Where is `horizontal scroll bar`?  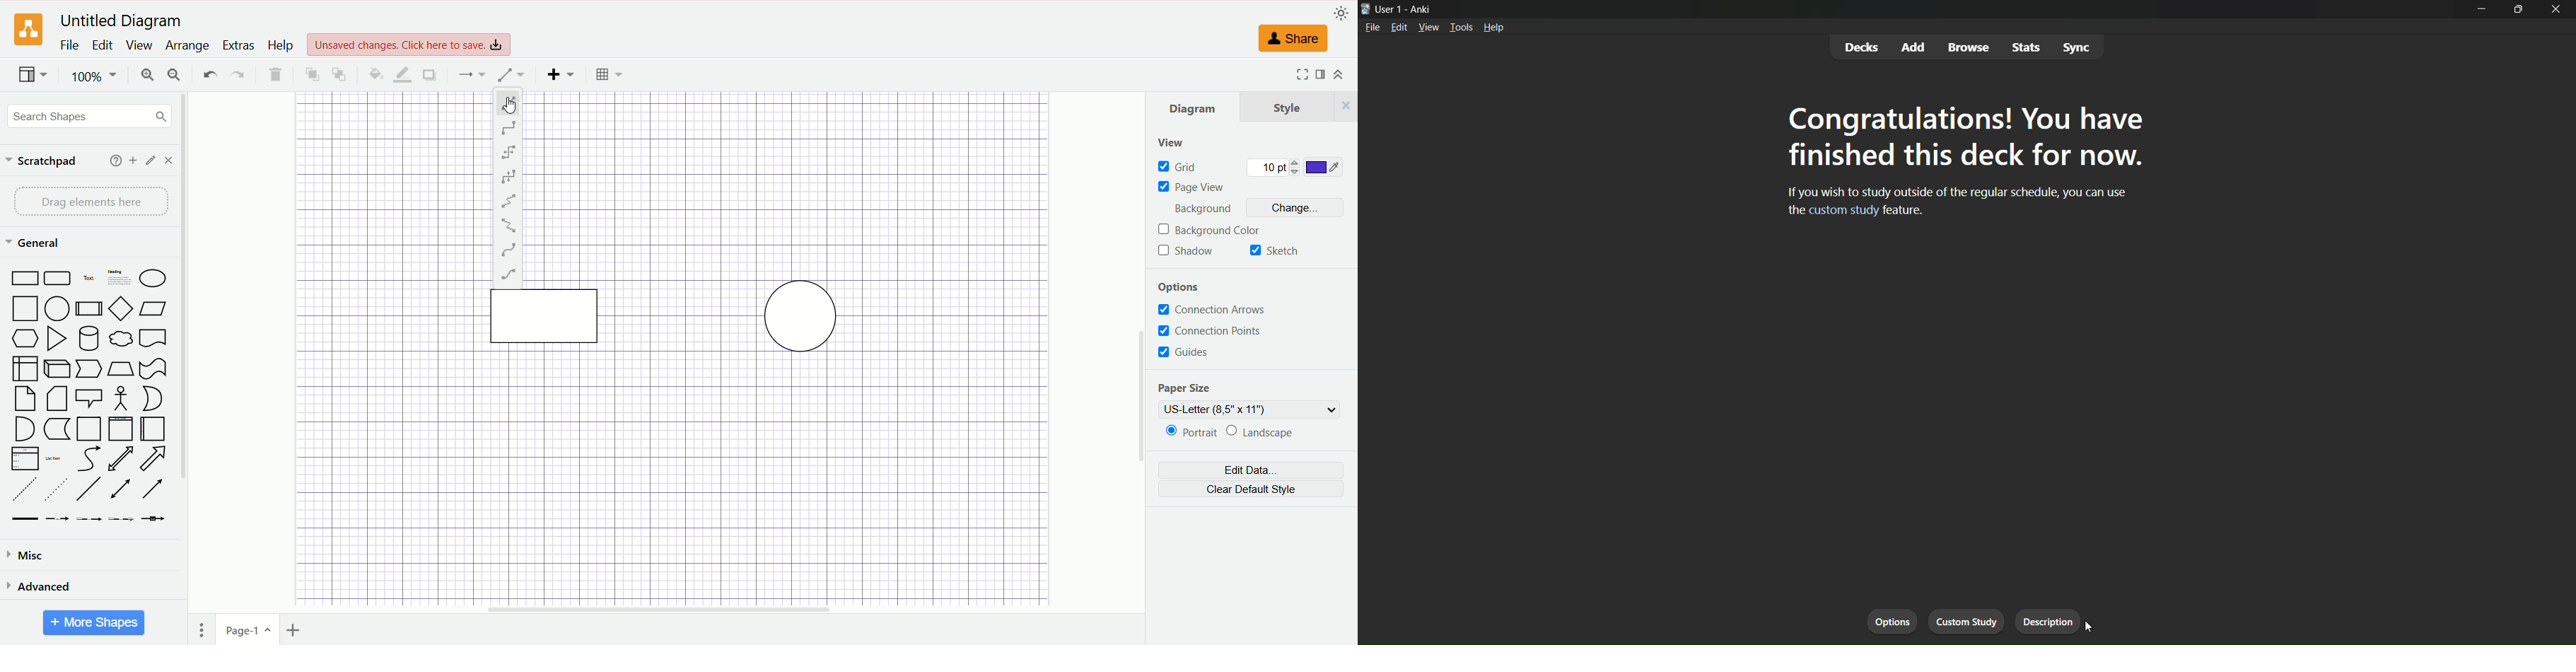
horizontal scroll bar is located at coordinates (663, 610).